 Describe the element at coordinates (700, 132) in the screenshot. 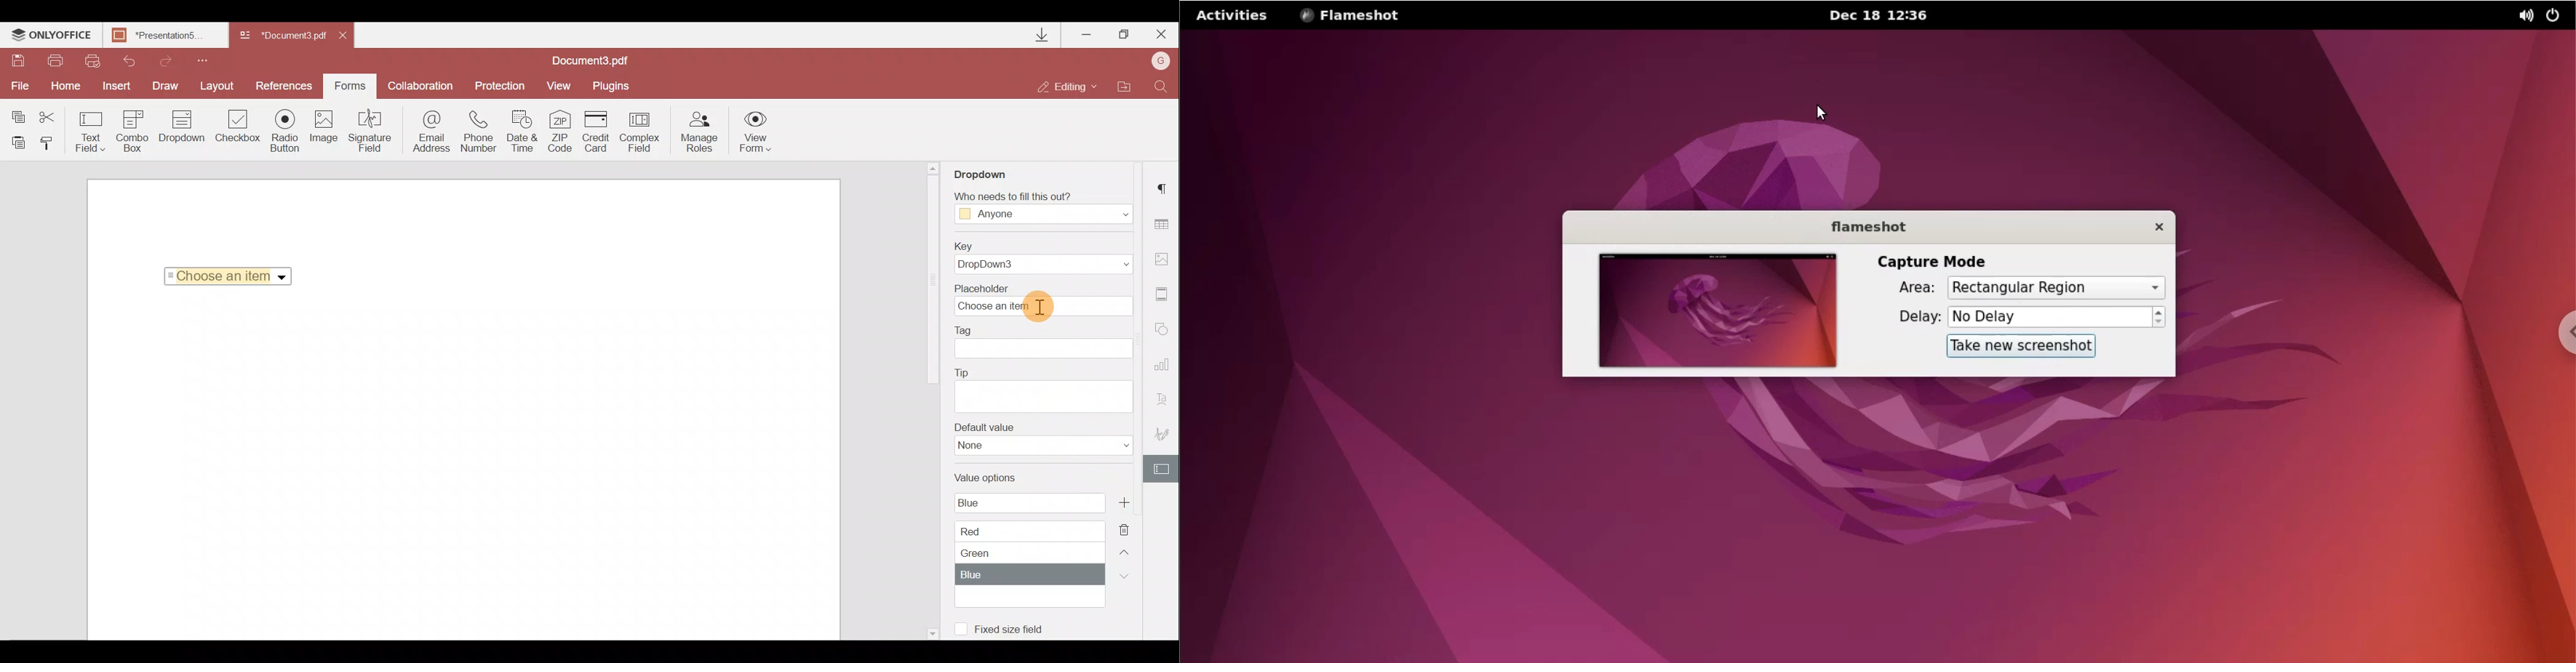

I see `Manage roles` at that location.